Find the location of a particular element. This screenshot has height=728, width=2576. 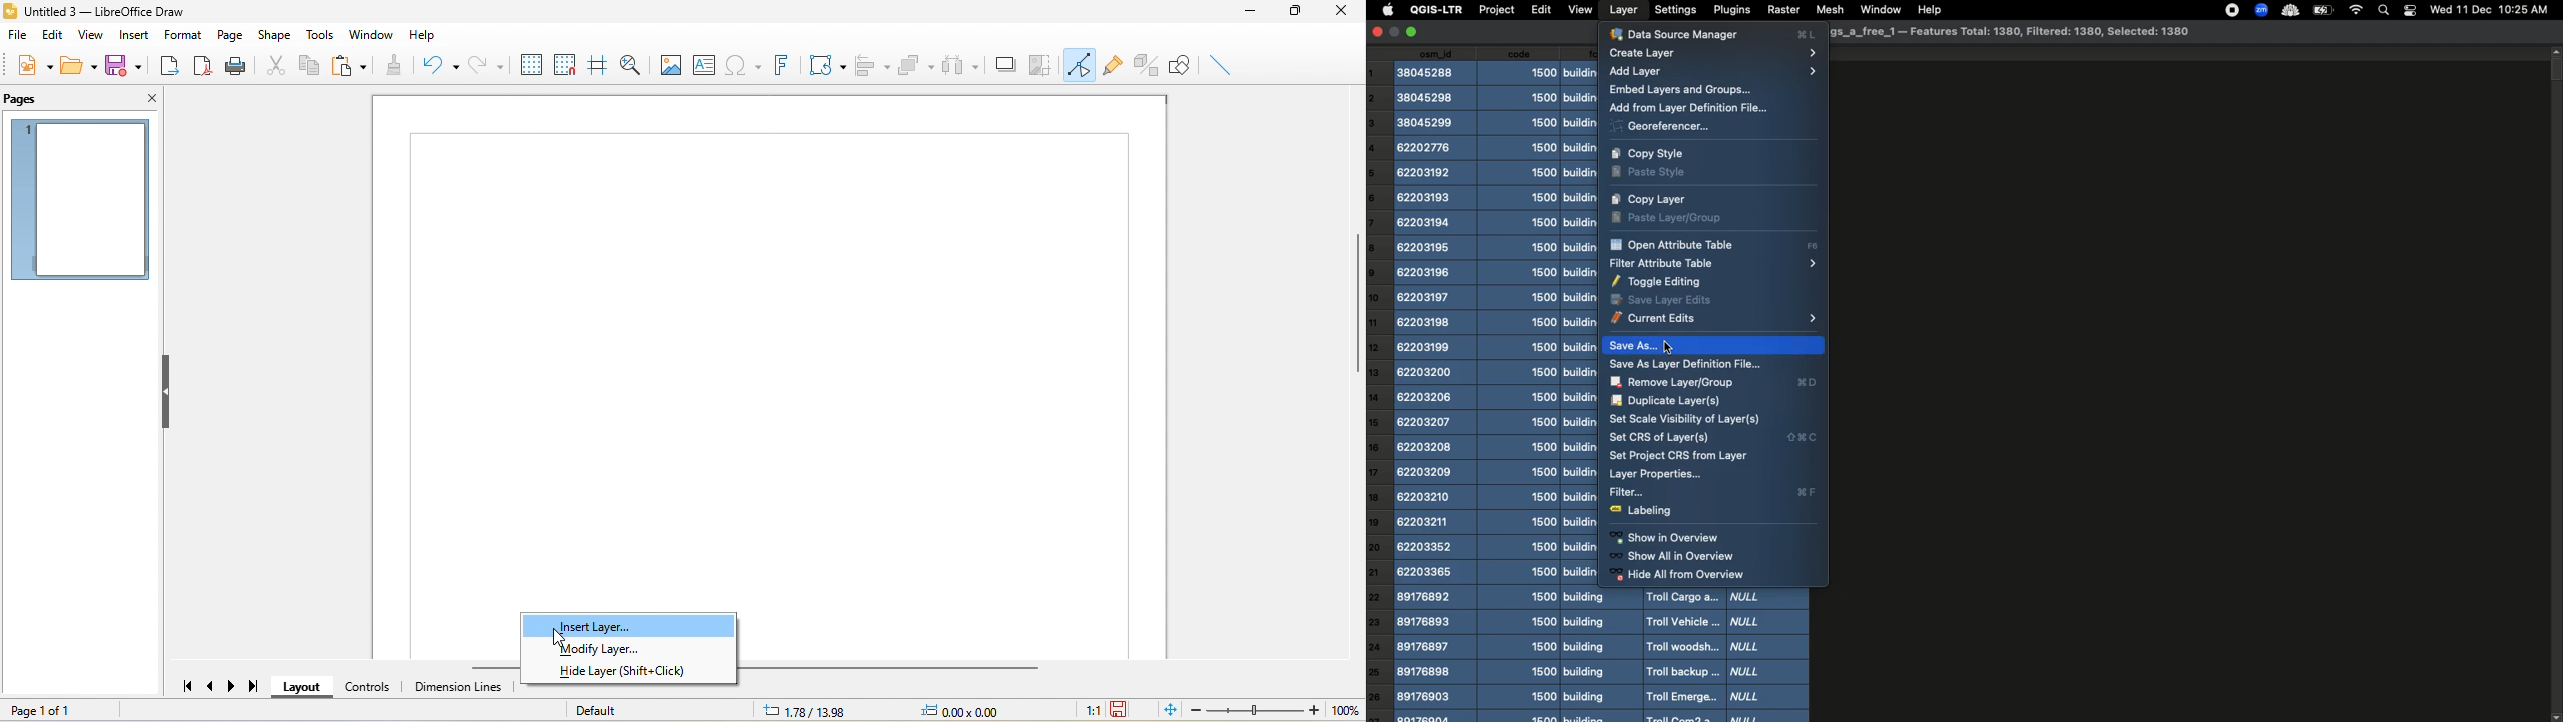

Paste layer group is located at coordinates (1674, 217).